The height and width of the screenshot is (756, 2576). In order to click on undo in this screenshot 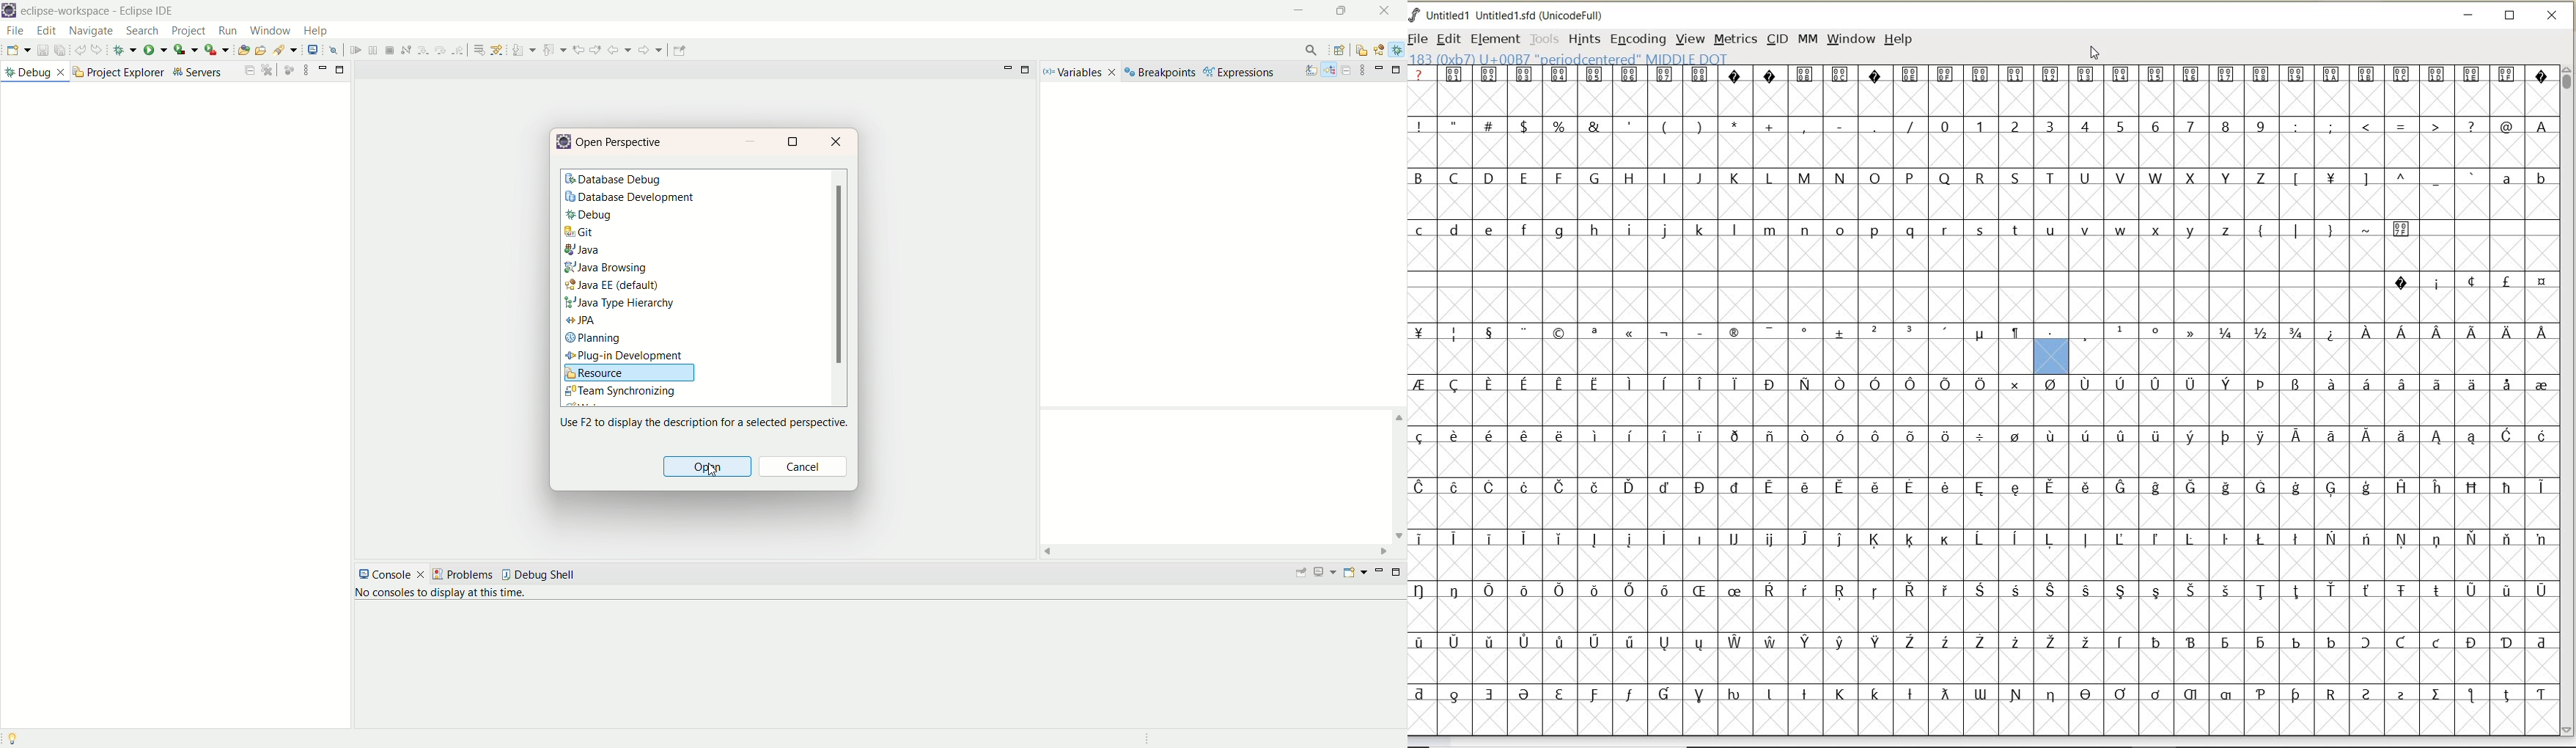, I will do `click(80, 50)`.